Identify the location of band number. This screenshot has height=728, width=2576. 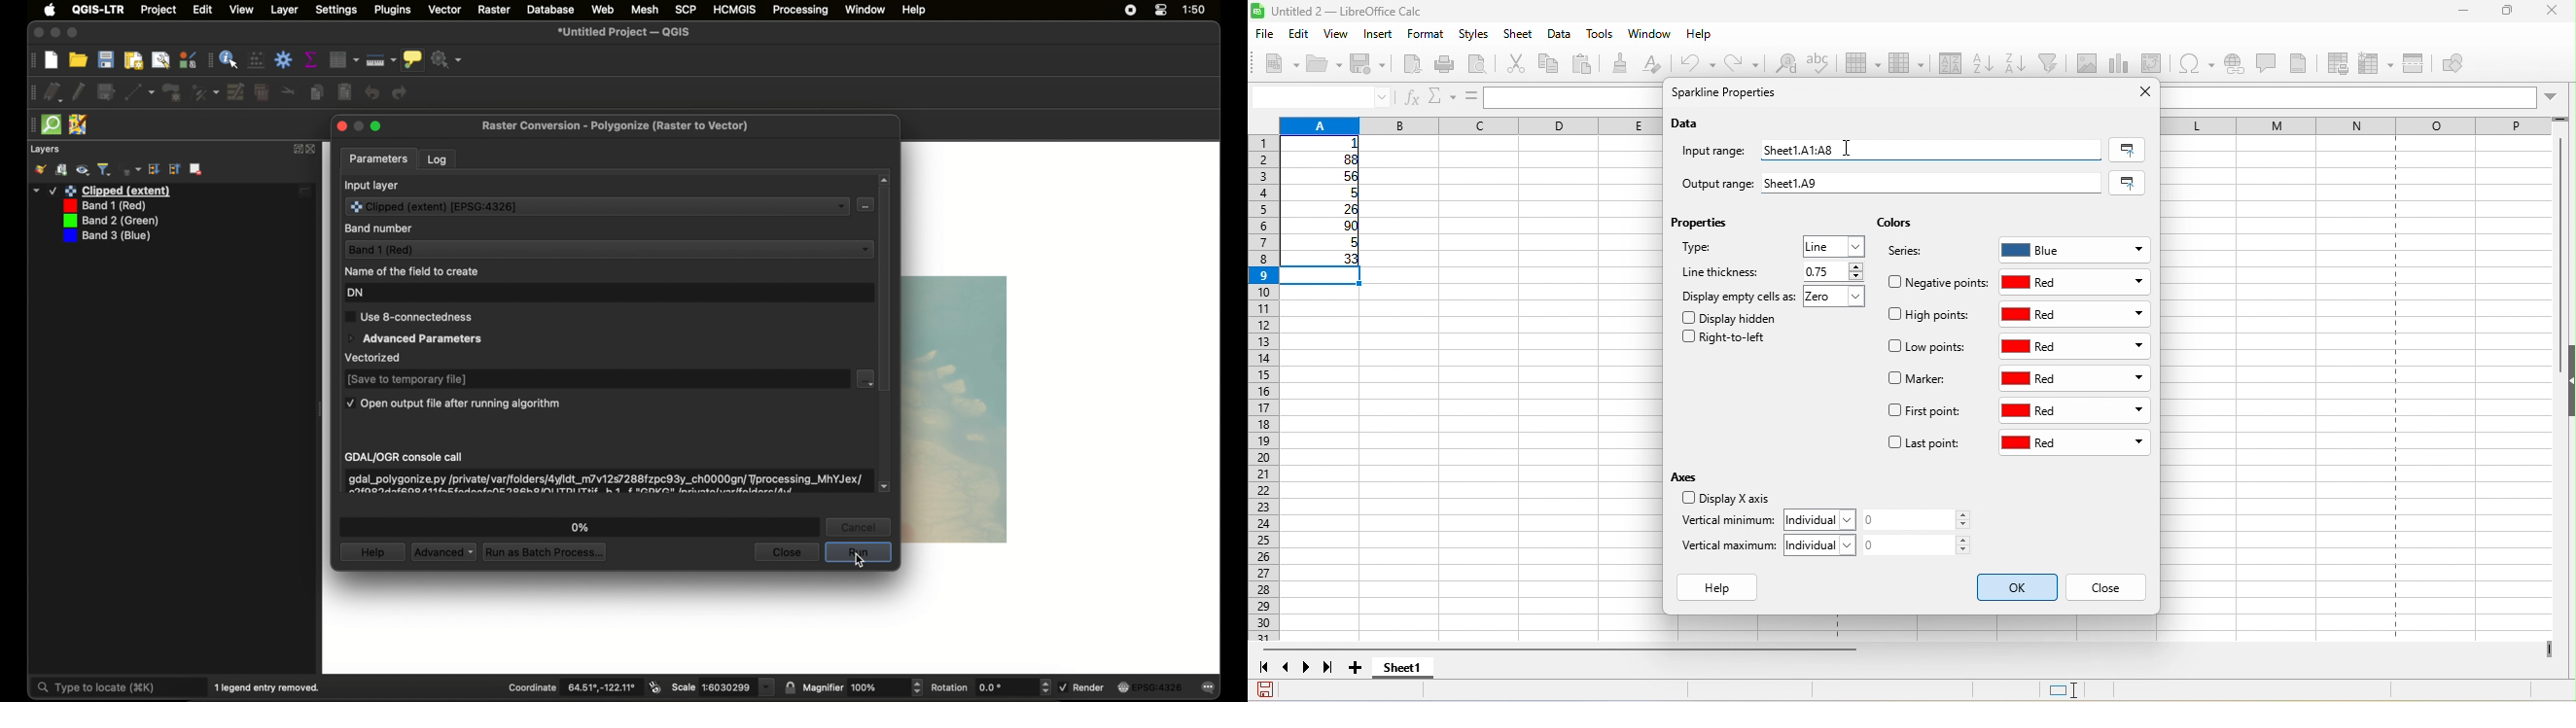
(379, 229).